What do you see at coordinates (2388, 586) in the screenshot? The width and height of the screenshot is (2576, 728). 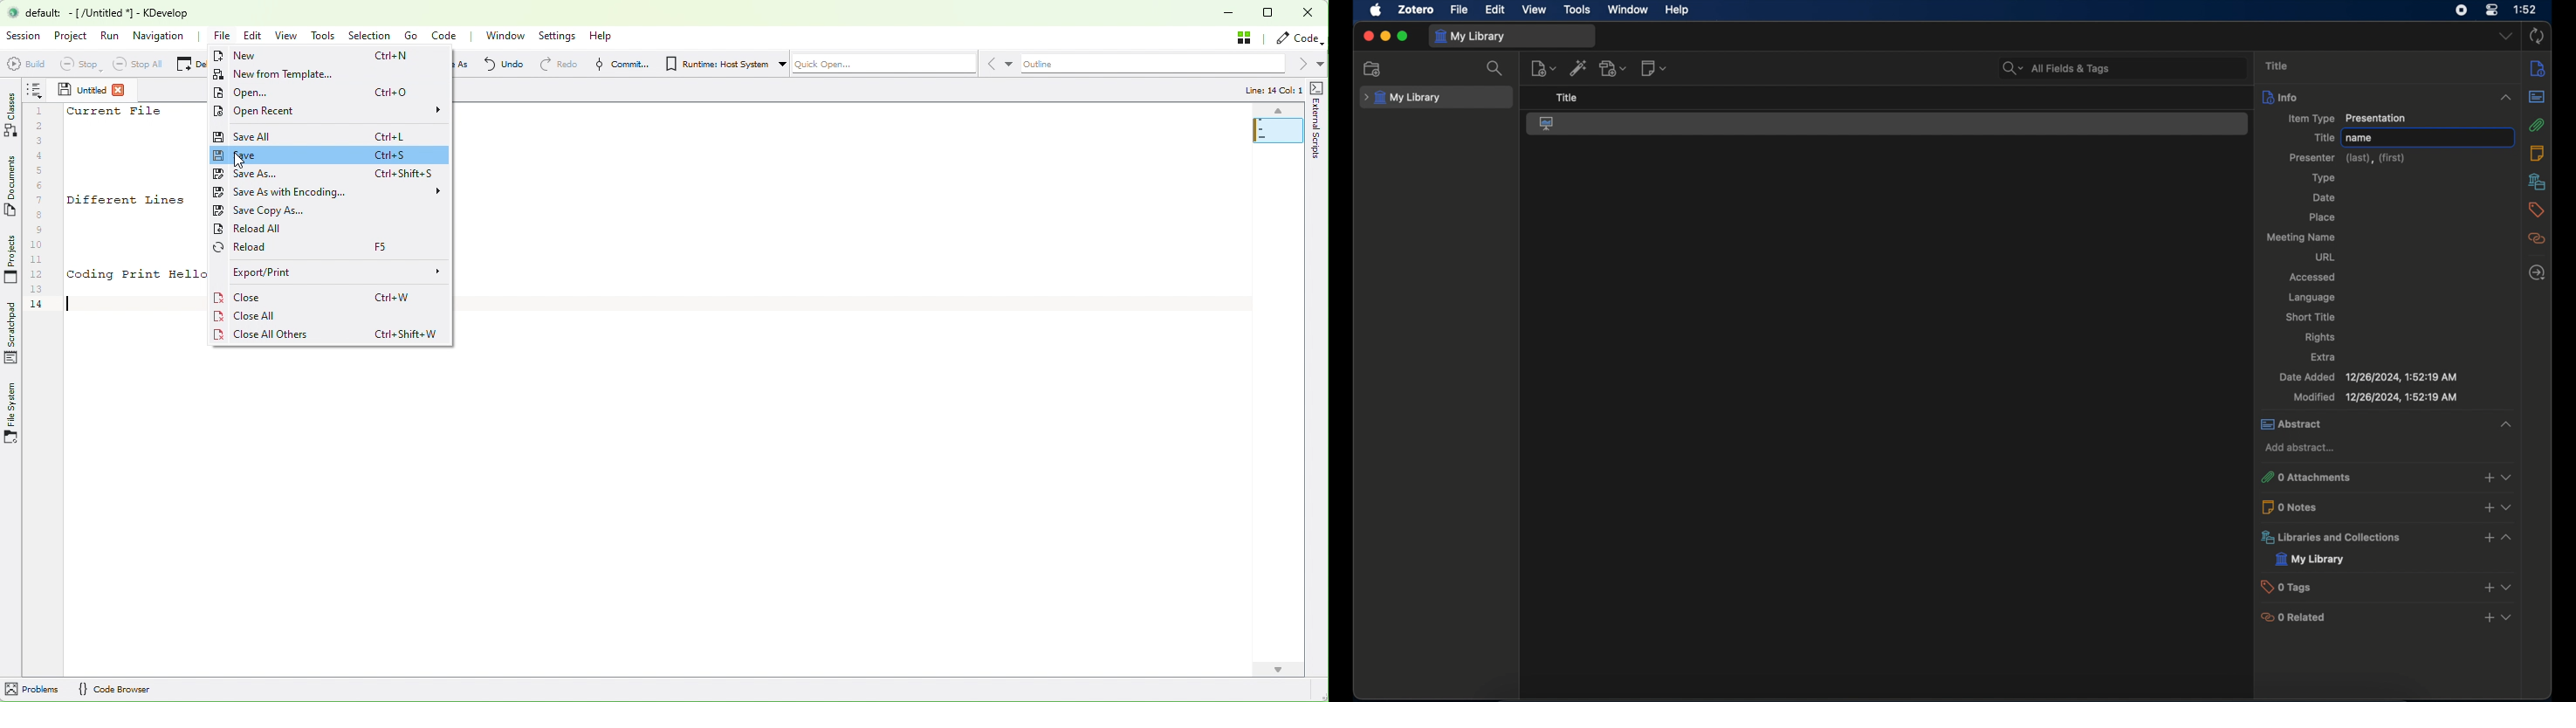 I see `0 tags` at bounding box center [2388, 586].